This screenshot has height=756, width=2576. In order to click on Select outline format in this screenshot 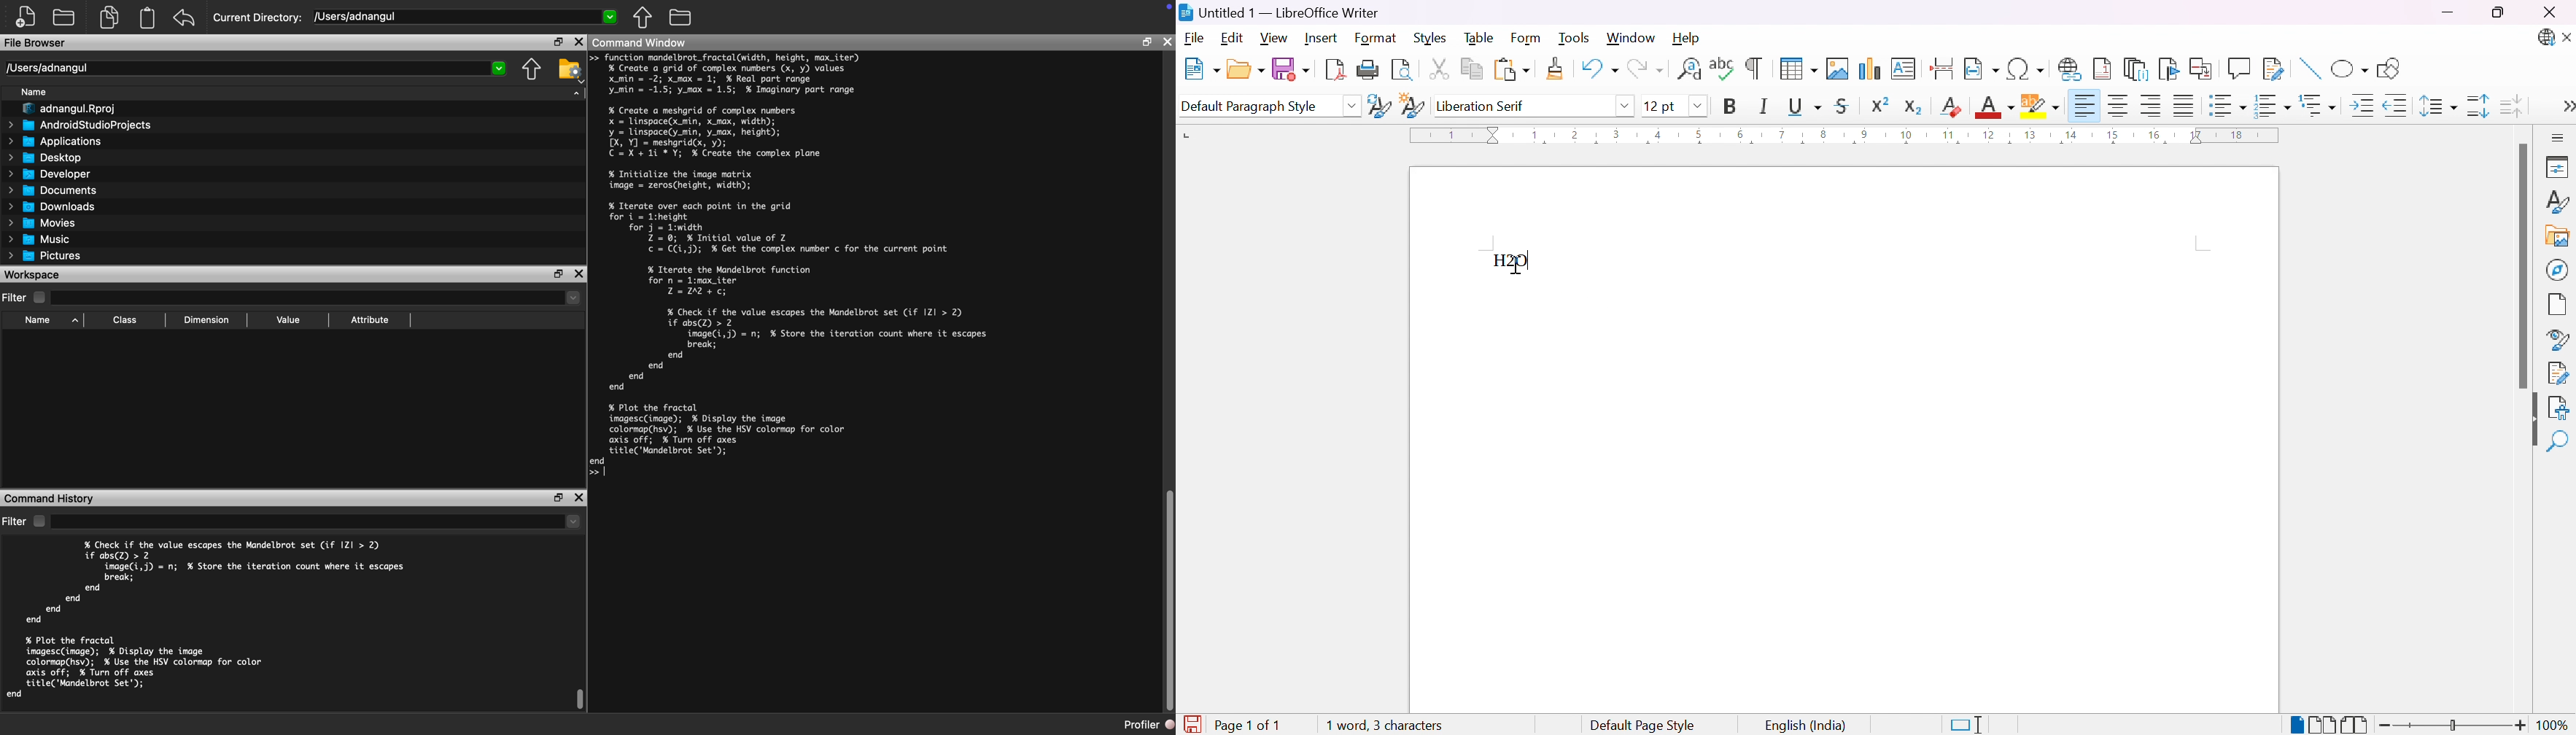, I will do `click(2320, 106)`.